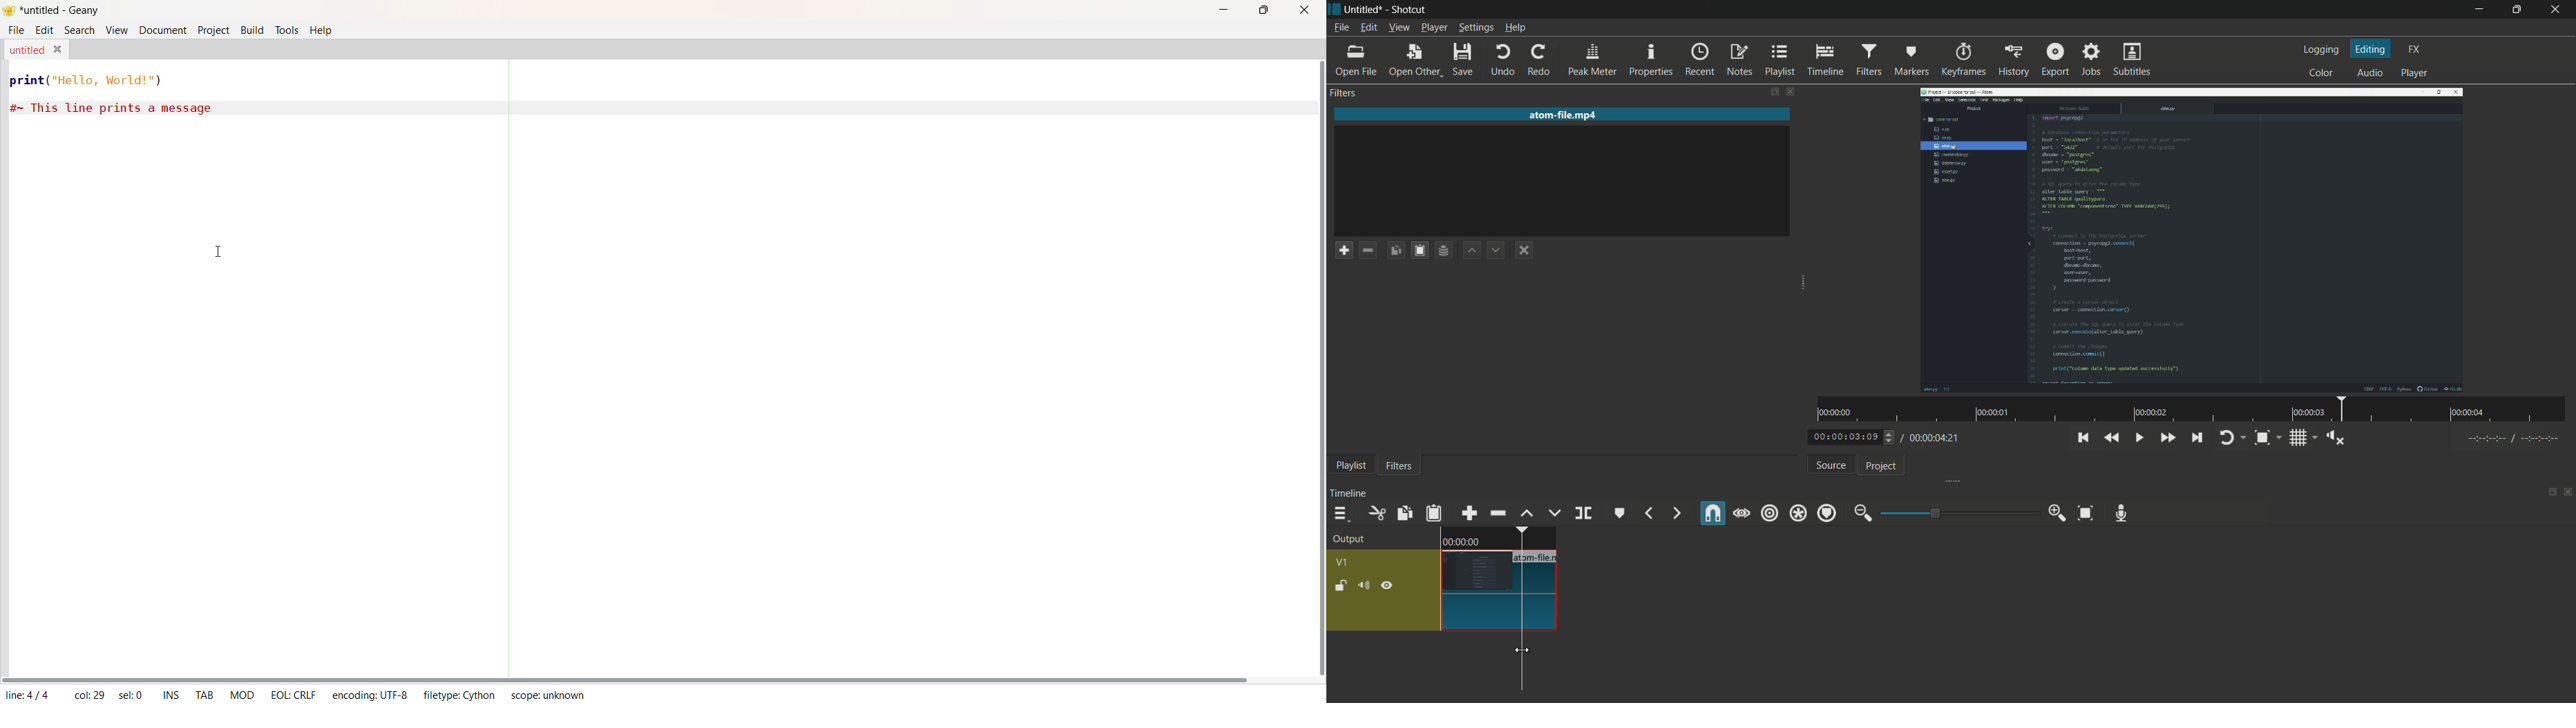 The width and height of the screenshot is (2576, 728). Describe the element at coordinates (1363, 586) in the screenshot. I see `mute` at that location.